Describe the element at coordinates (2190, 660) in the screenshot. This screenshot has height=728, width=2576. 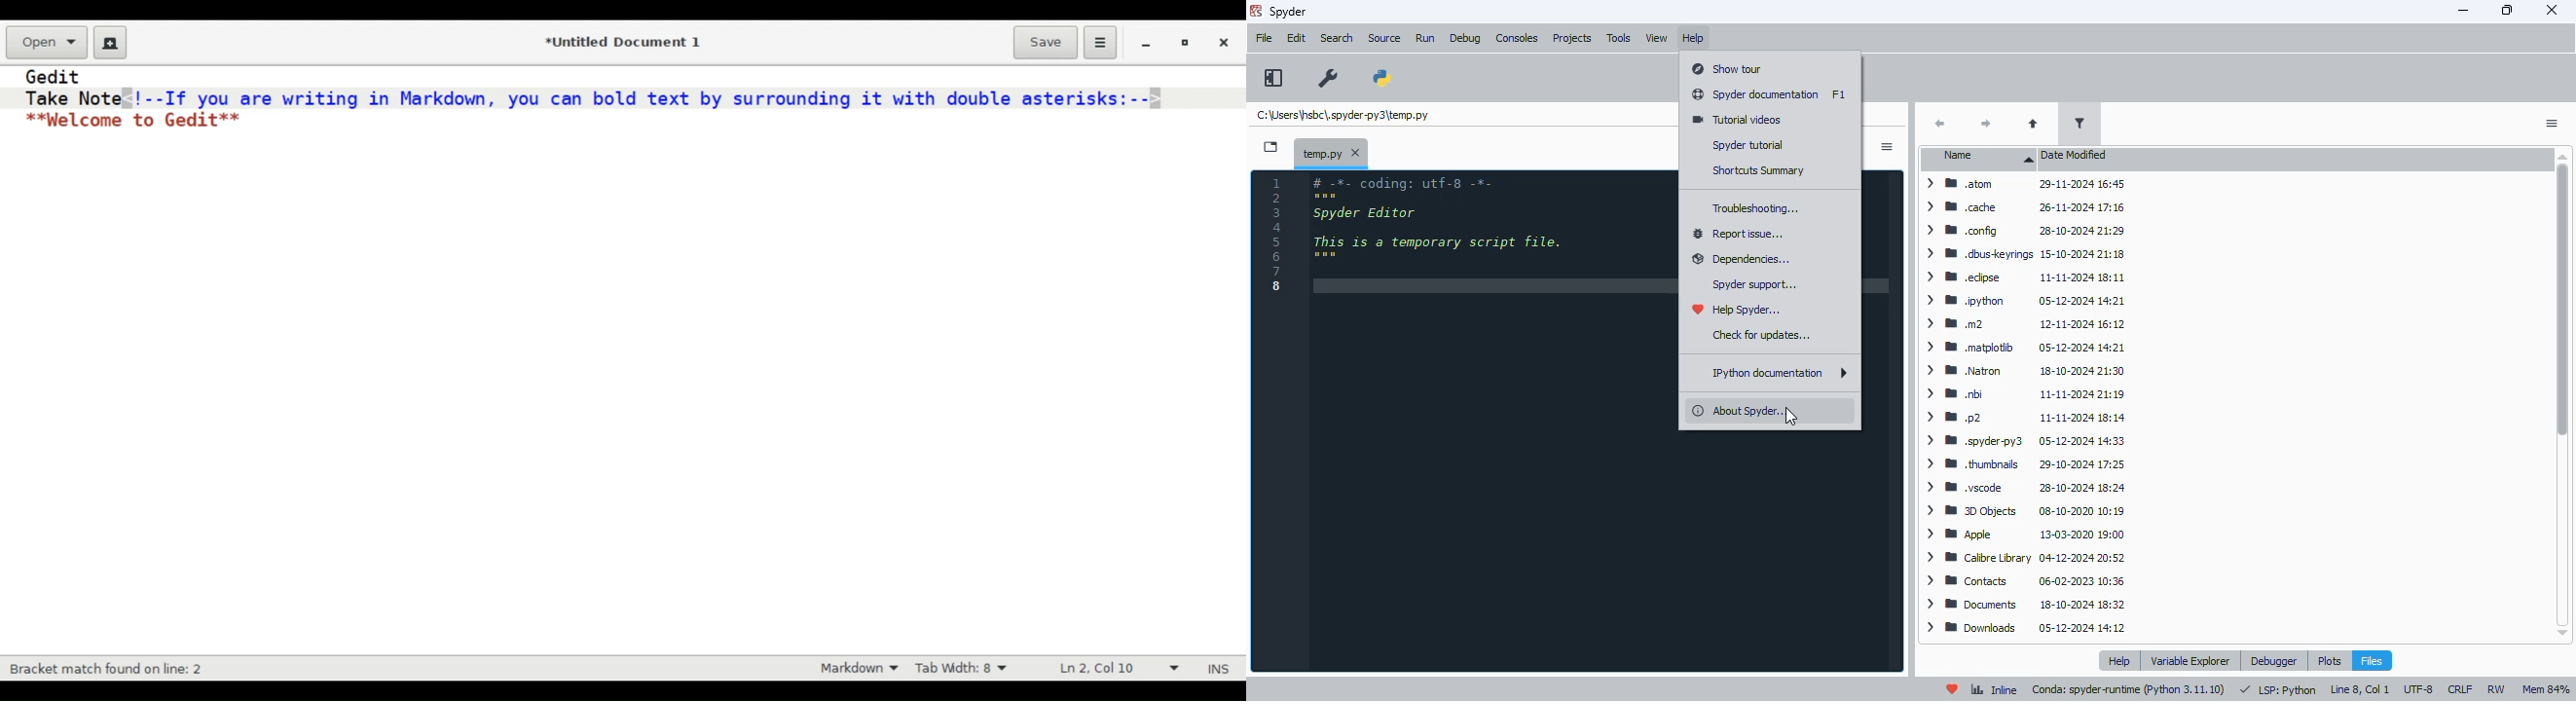
I see `variable explorer` at that location.